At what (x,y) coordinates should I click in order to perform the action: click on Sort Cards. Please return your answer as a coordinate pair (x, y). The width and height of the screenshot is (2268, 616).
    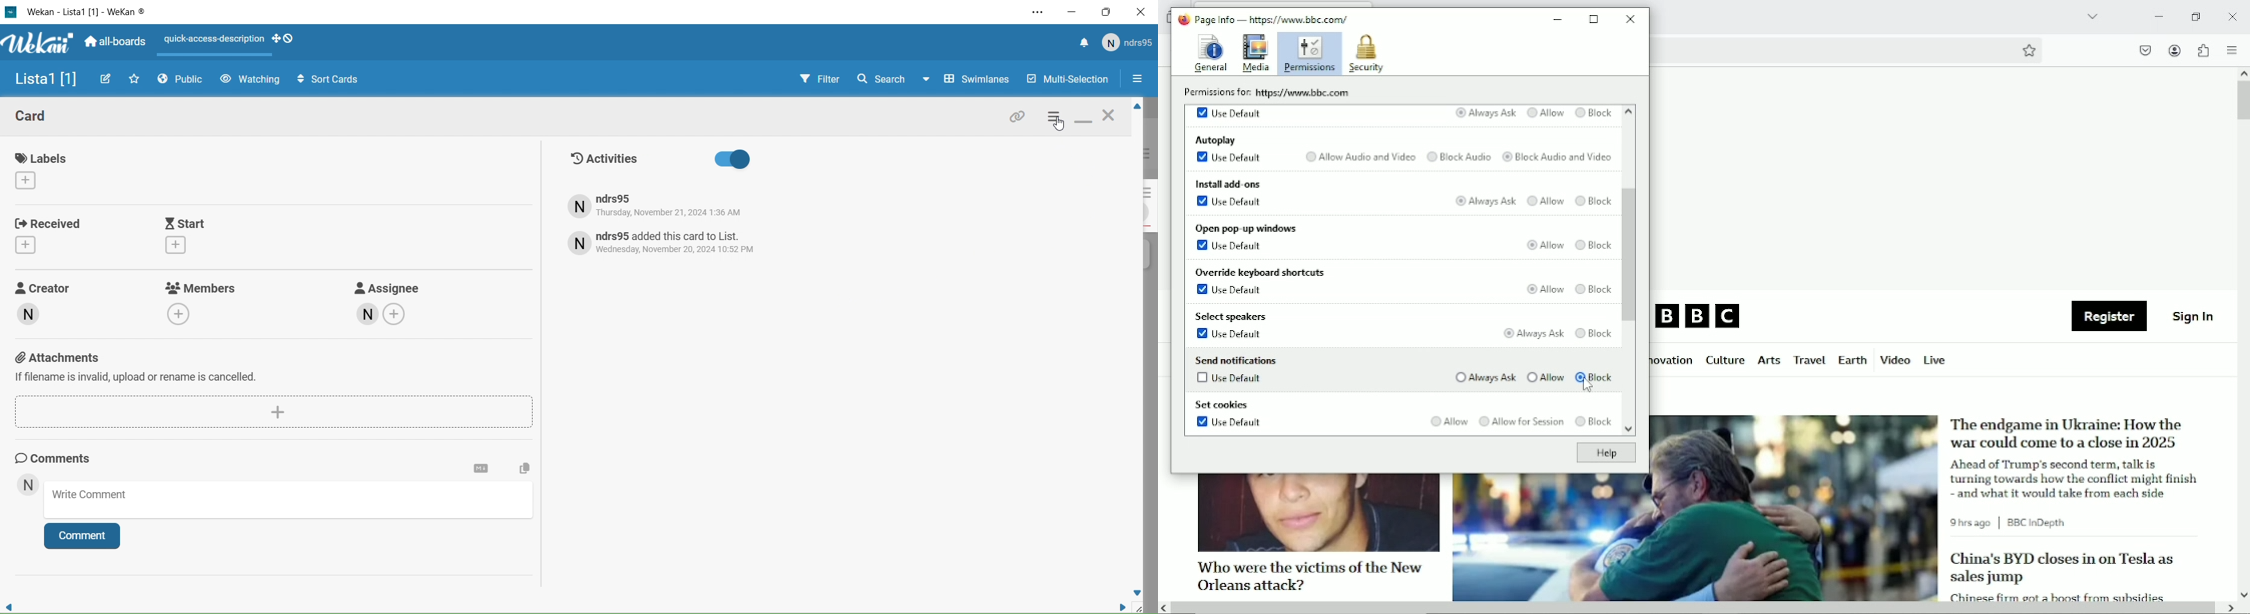
    Looking at the image, I should click on (333, 78).